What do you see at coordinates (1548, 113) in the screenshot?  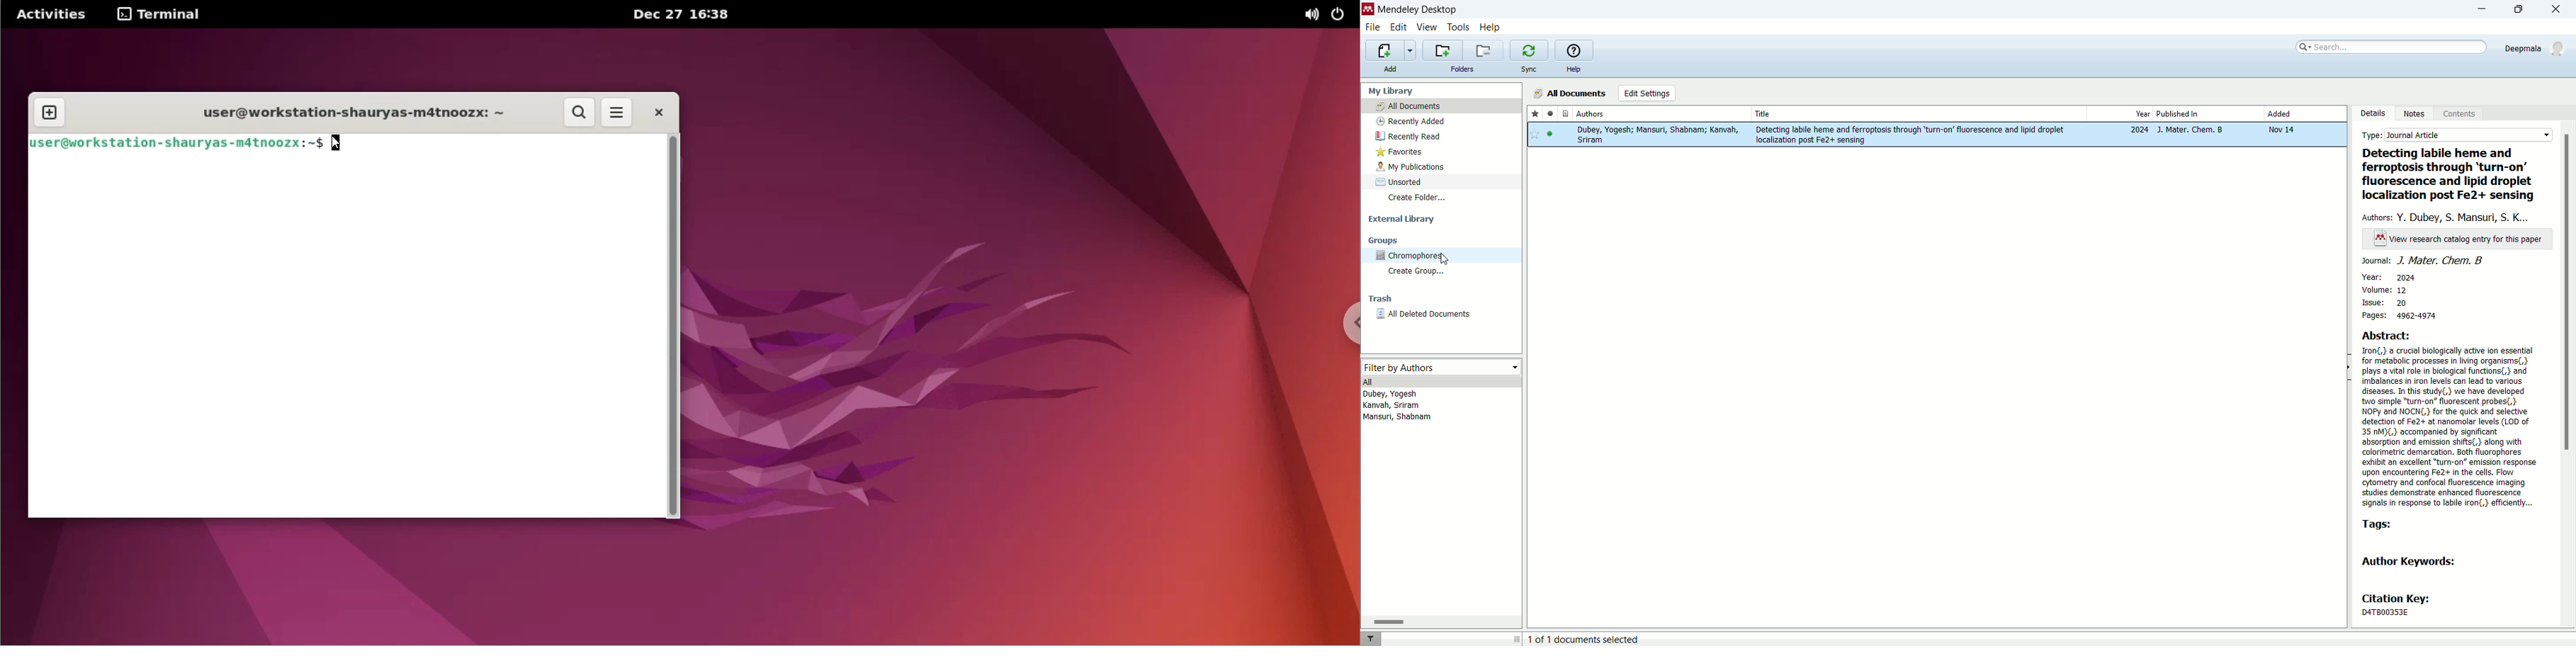 I see `read/unread` at bounding box center [1548, 113].